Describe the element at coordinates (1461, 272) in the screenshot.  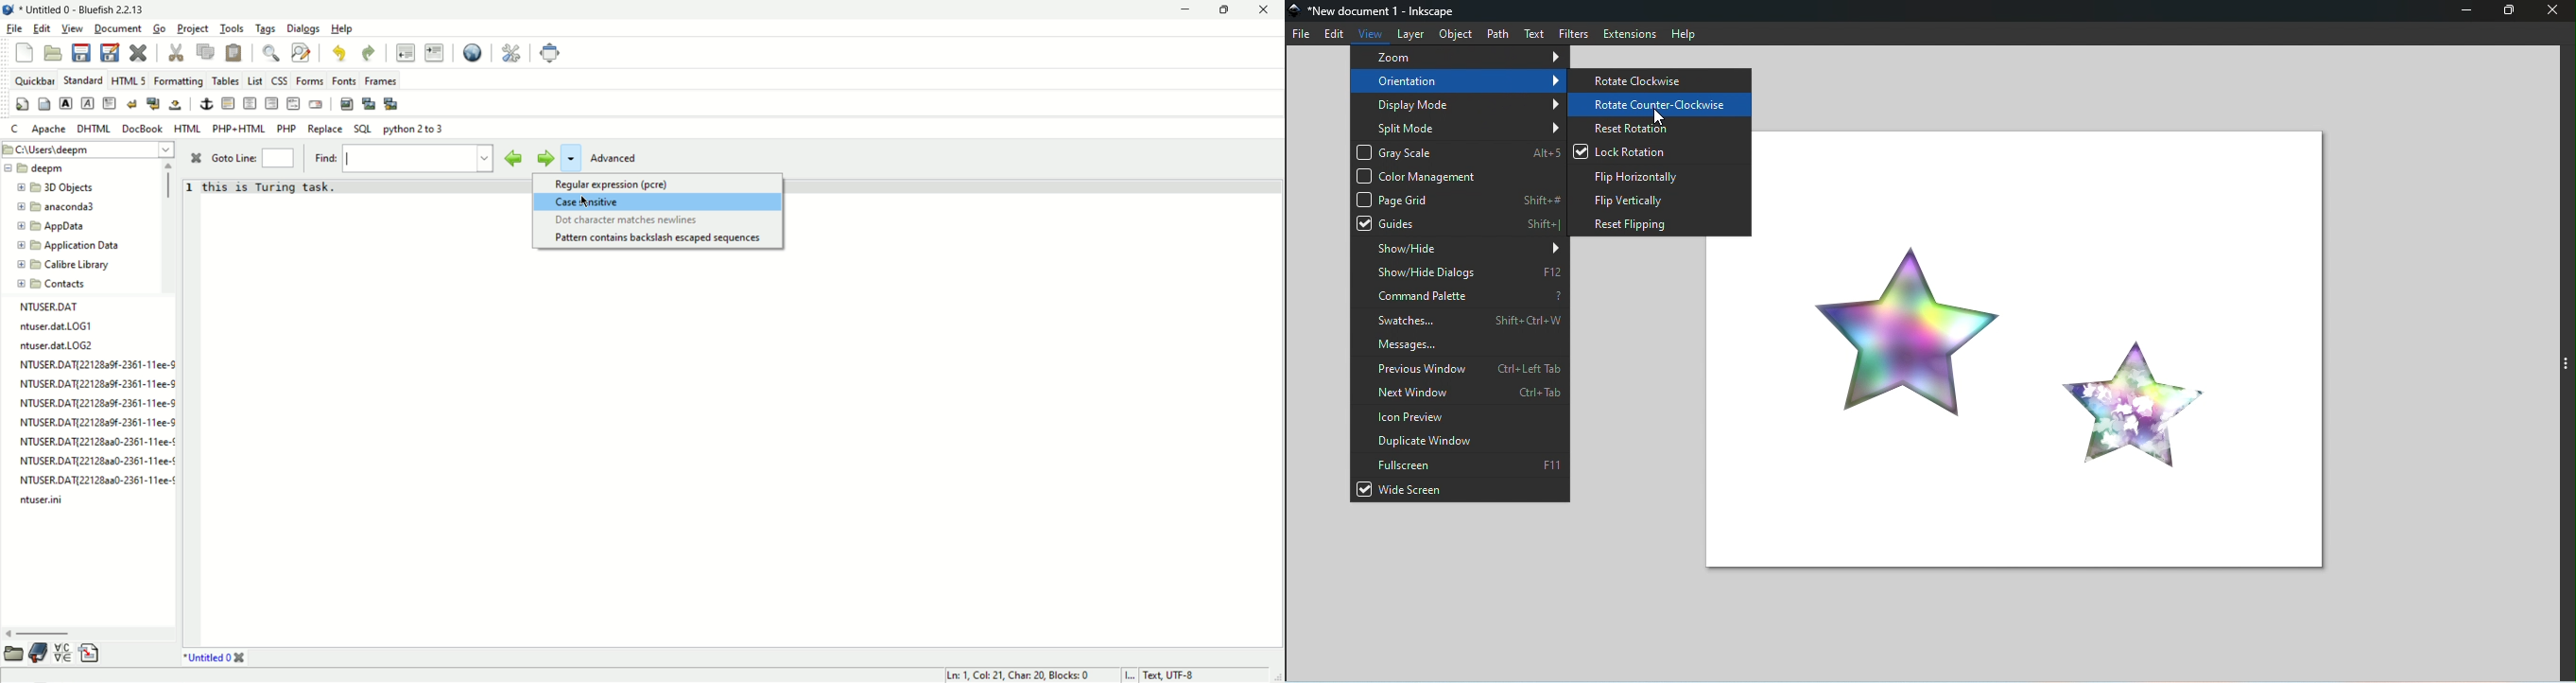
I see `Show/hide dialogs` at that location.